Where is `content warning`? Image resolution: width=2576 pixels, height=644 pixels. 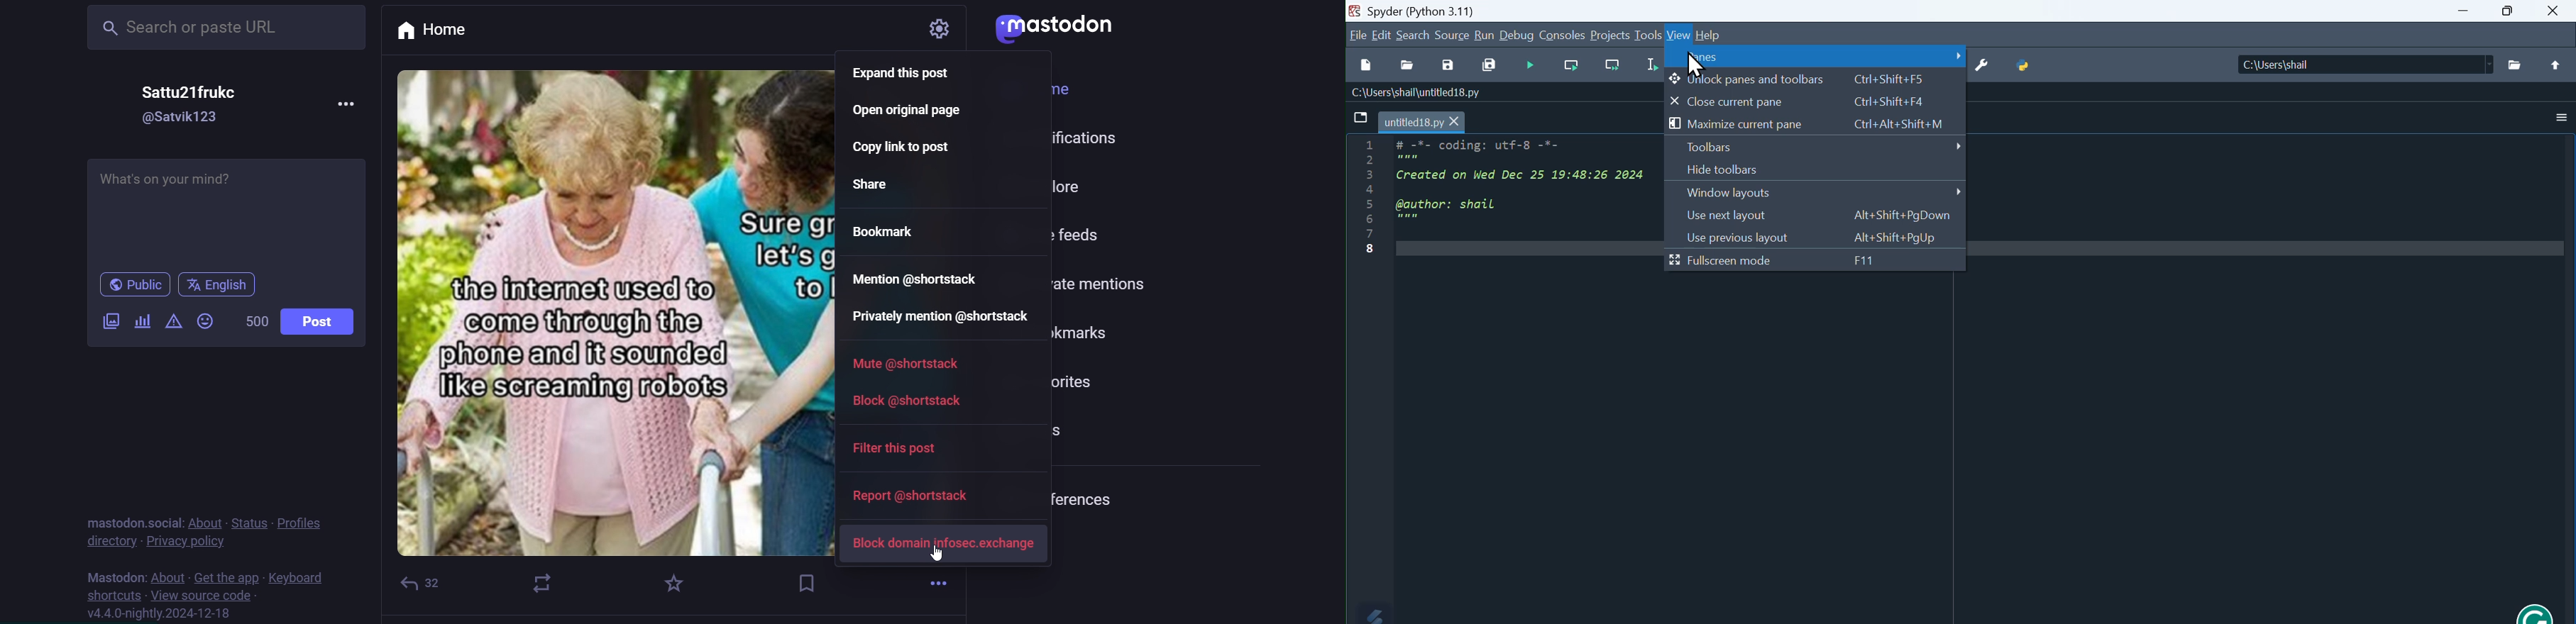
content warning is located at coordinates (172, 321).